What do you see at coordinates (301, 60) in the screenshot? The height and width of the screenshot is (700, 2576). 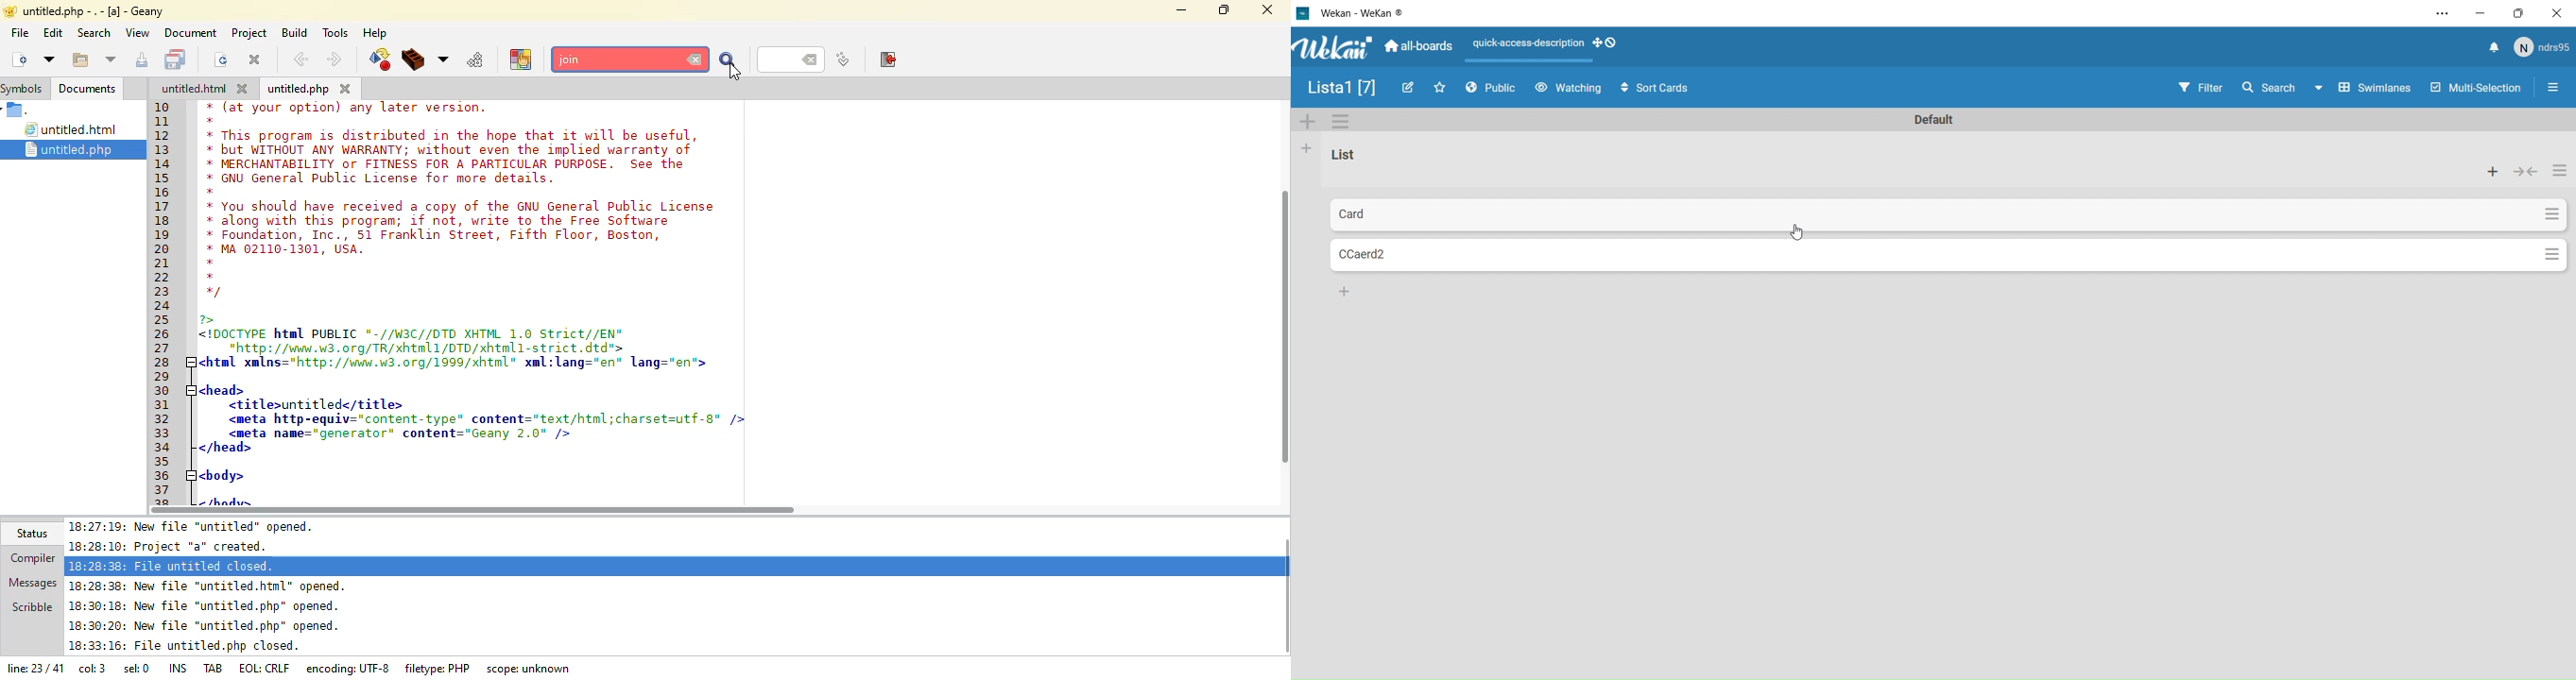 I see `back` at bounding box center [301, 60].